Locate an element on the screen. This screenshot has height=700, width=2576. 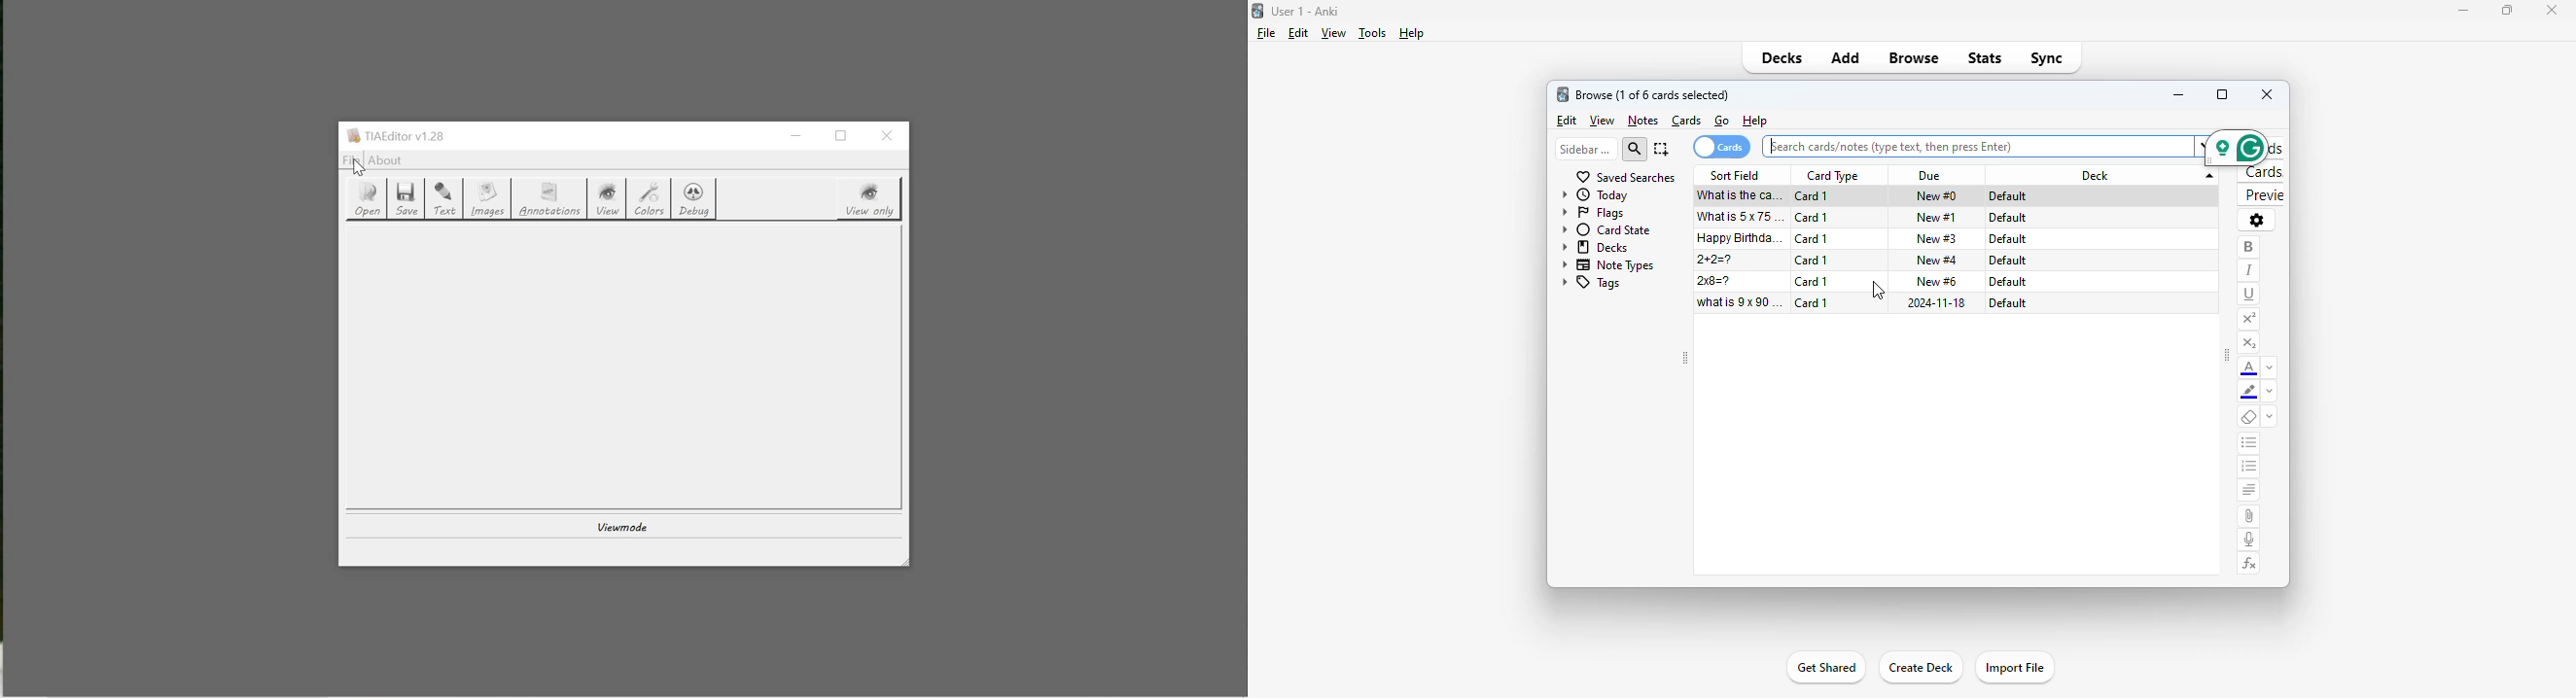
change color is located at coordinates (2270, 367).